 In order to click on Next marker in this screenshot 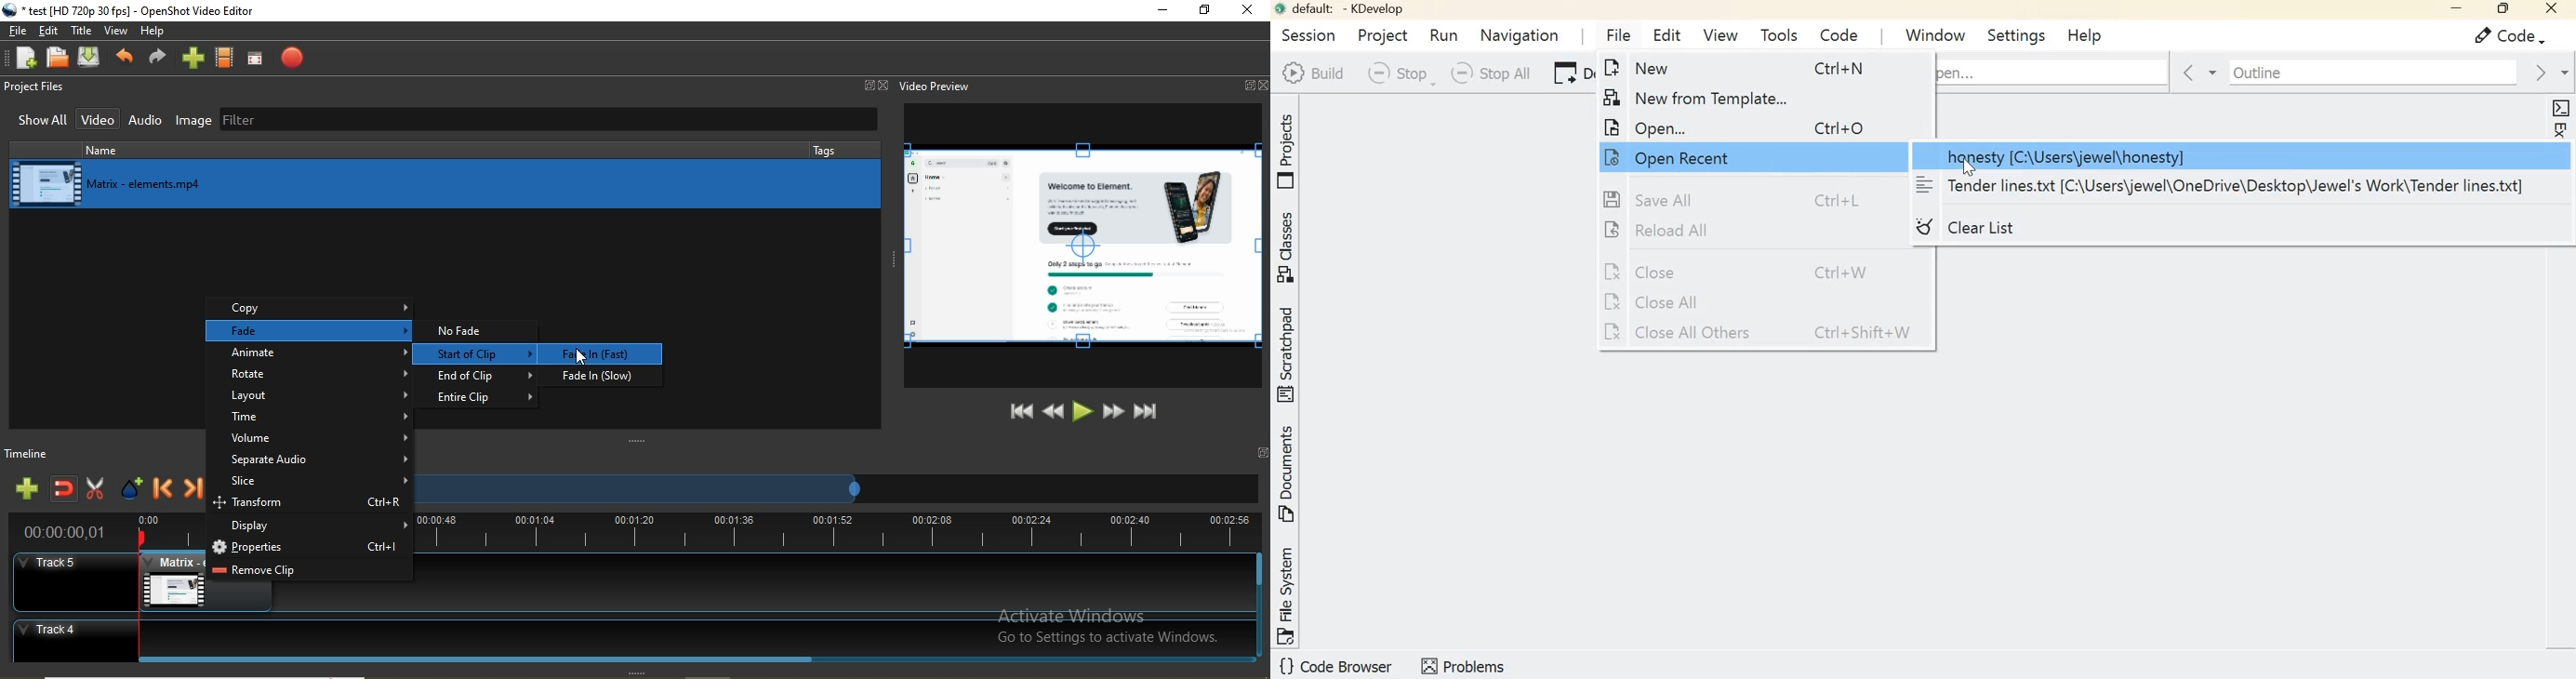, I will do `click(196, 492)`.